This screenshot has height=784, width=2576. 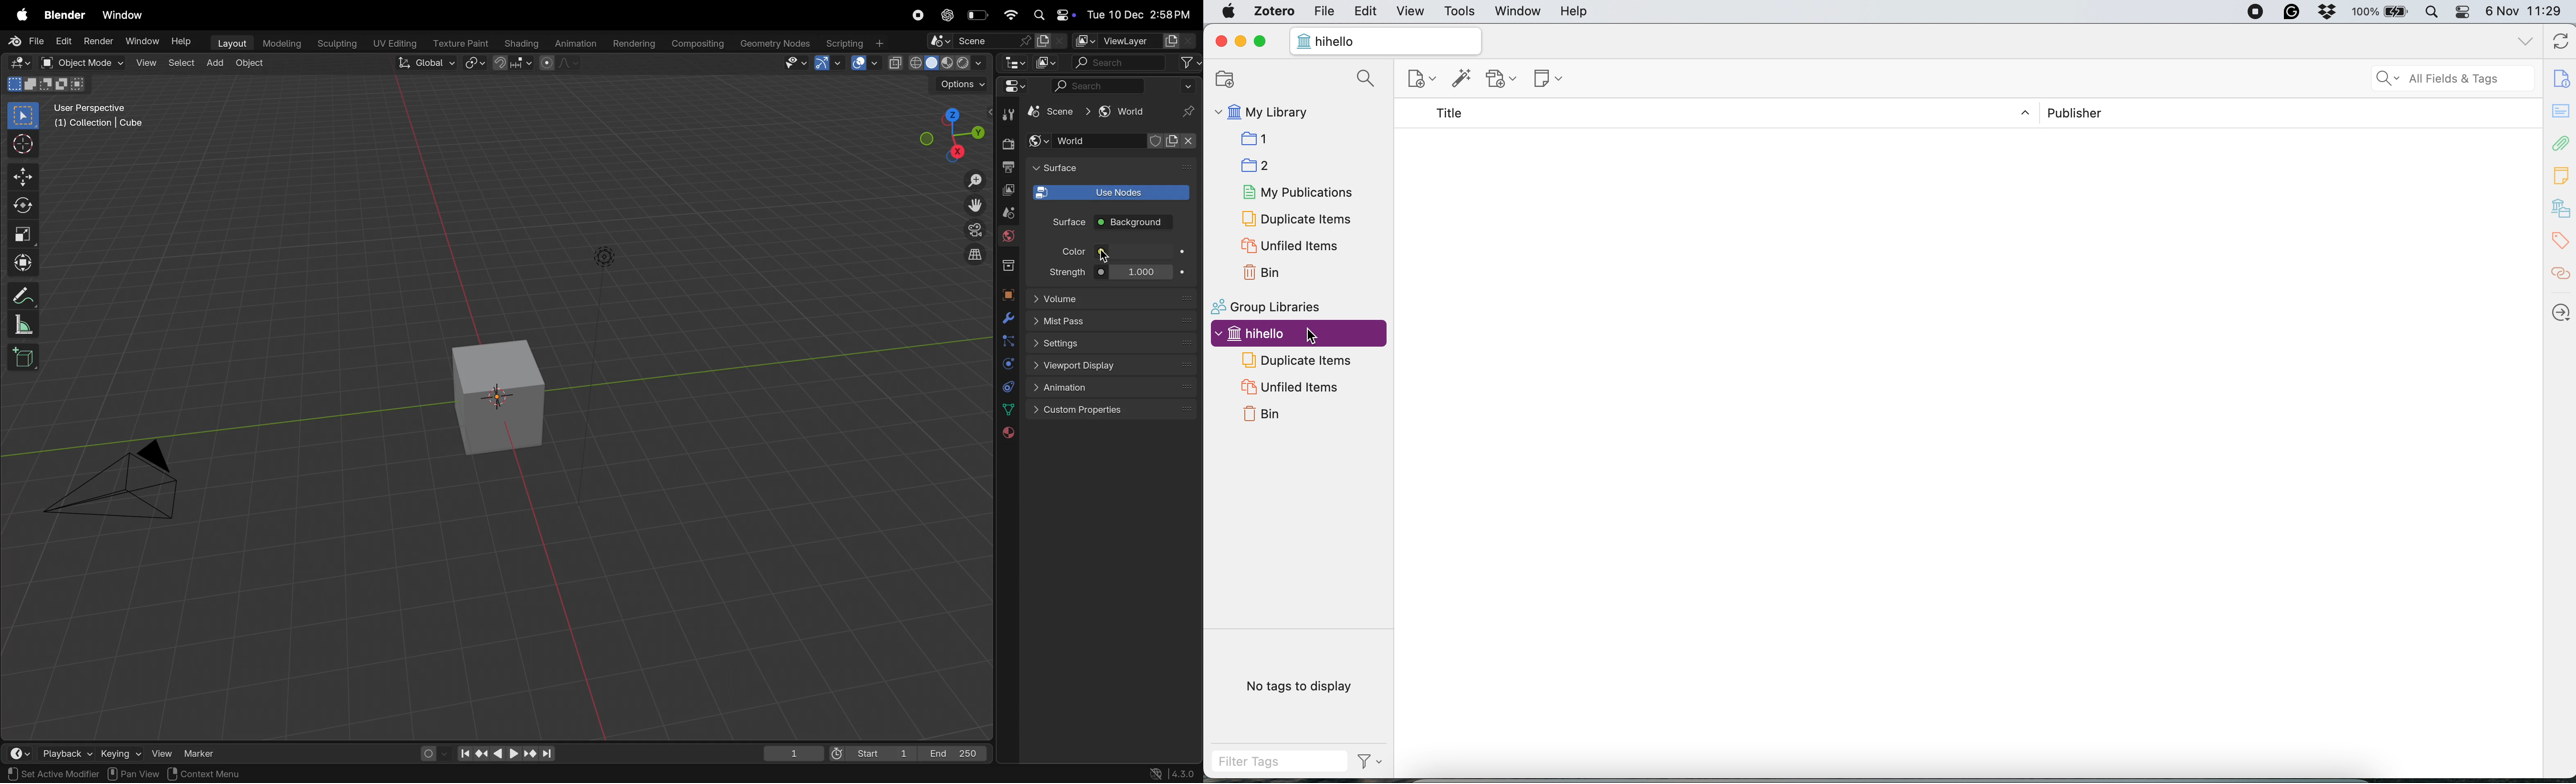 What do you see at coordinates (150, 772) in the screenshot?
I see `view` at bounding box center [150, 772].